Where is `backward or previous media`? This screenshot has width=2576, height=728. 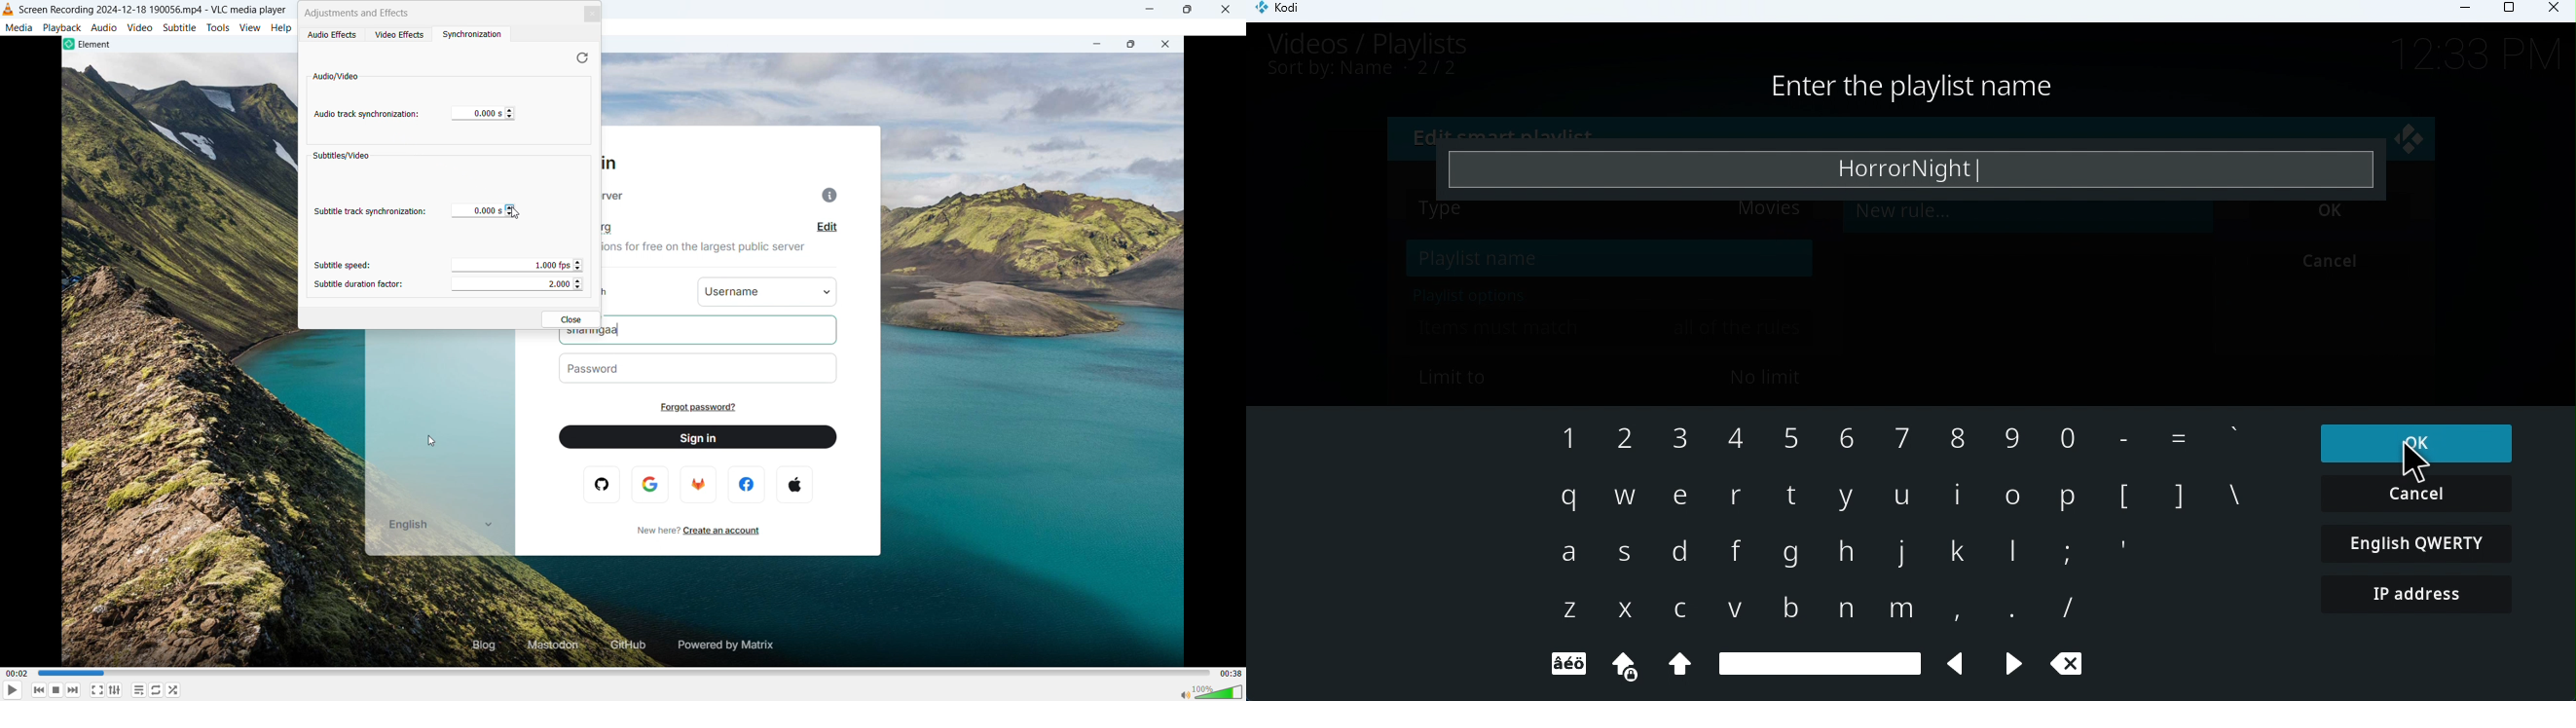
backward or previous media is located at coordinates (38, 691).